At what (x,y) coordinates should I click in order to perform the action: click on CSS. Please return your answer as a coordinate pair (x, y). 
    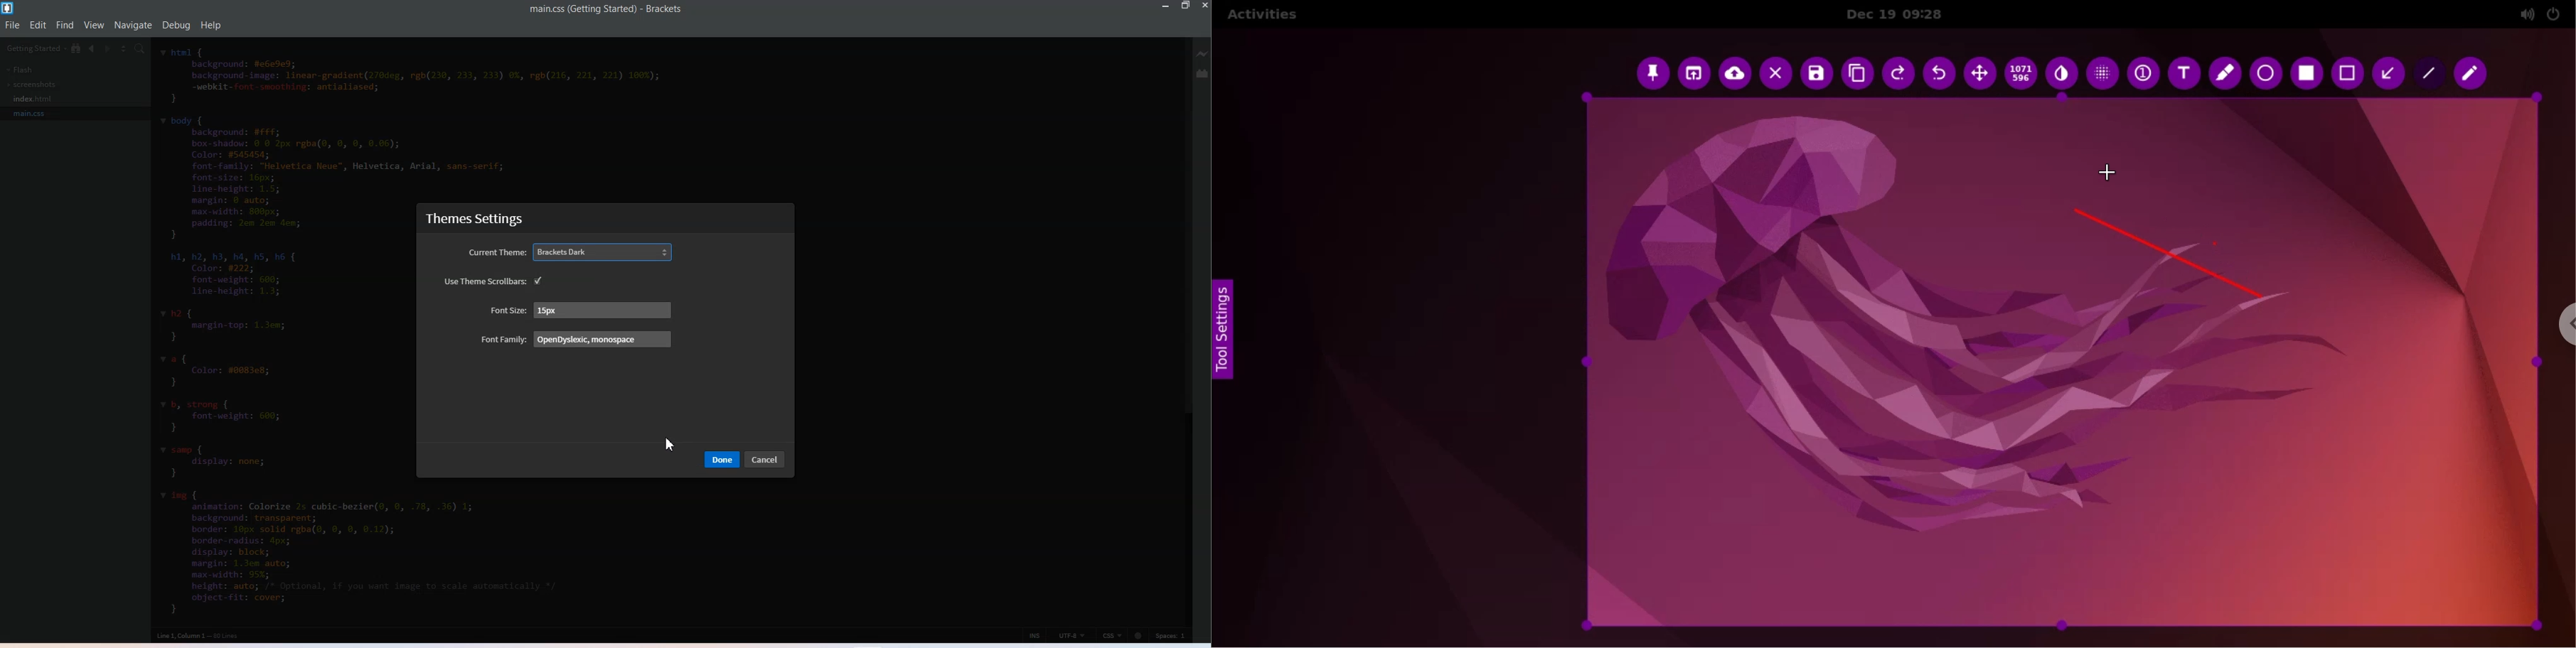
    Looking at the image, I should click on (1113, 635).